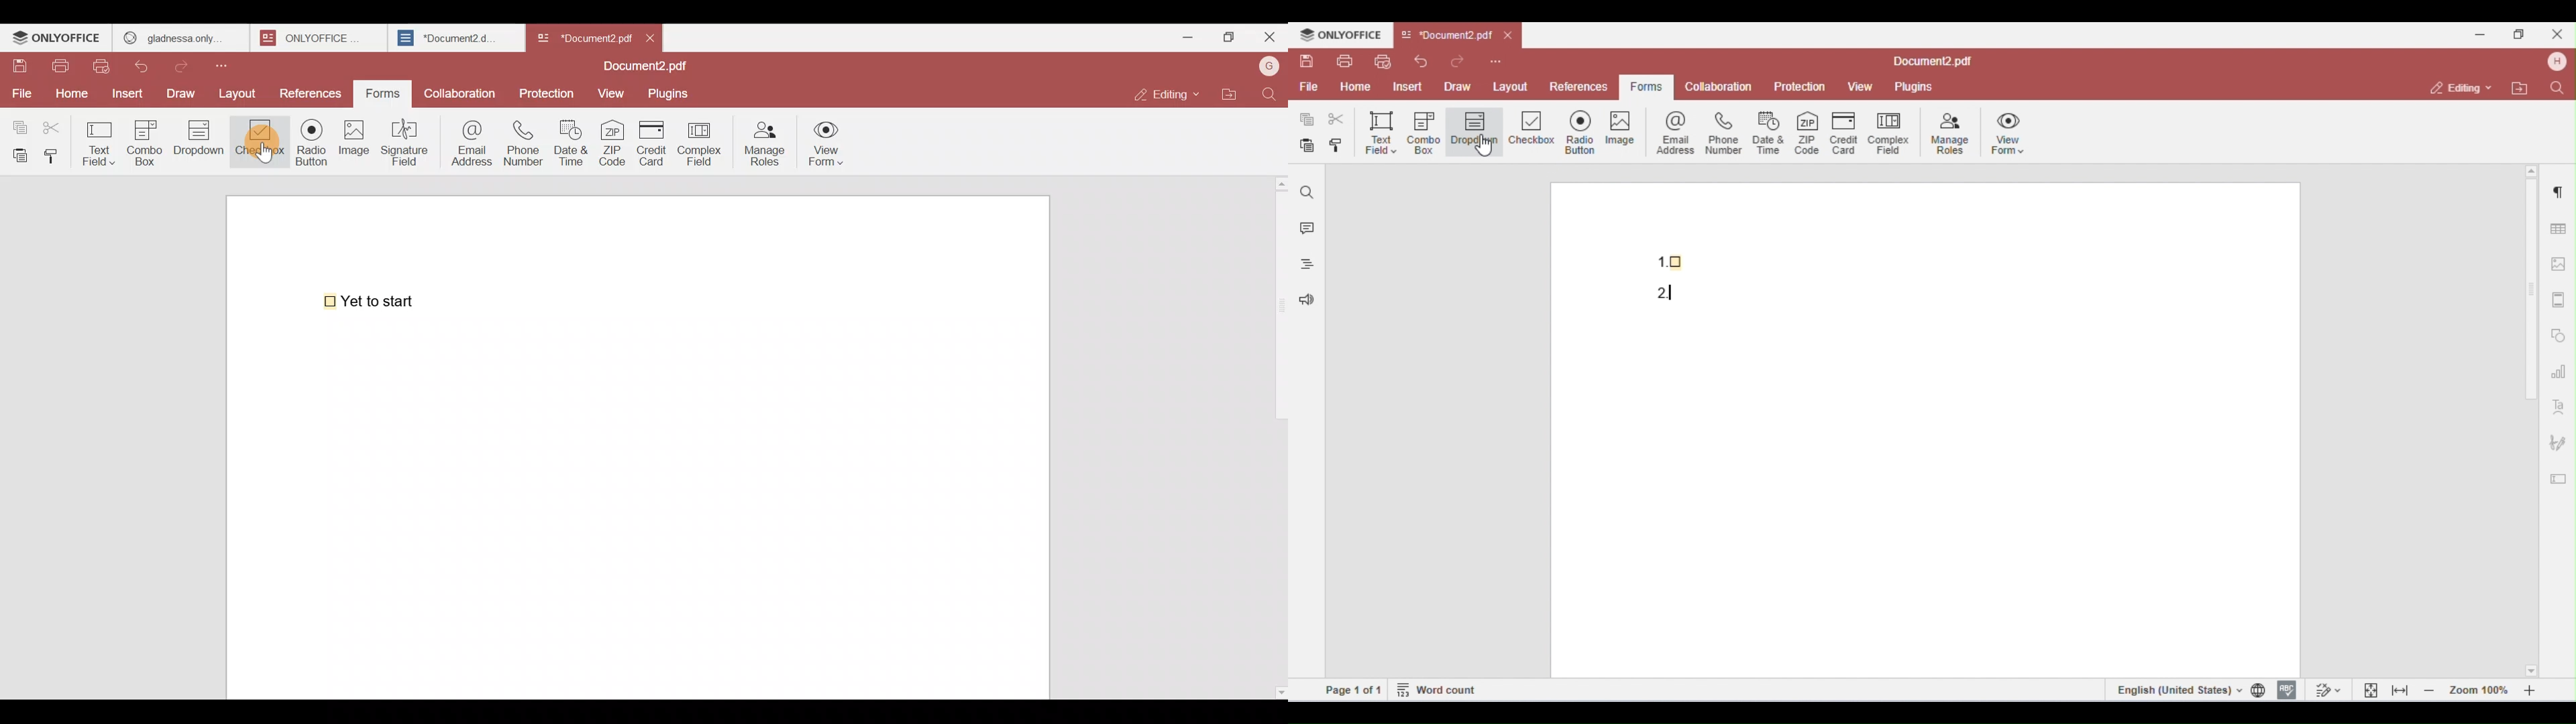 The image size is (2576, 728). What do you see at coordinates (641, 68) in the screenshot?
I see `Document2.pdf` at bounding box center [641, 68].